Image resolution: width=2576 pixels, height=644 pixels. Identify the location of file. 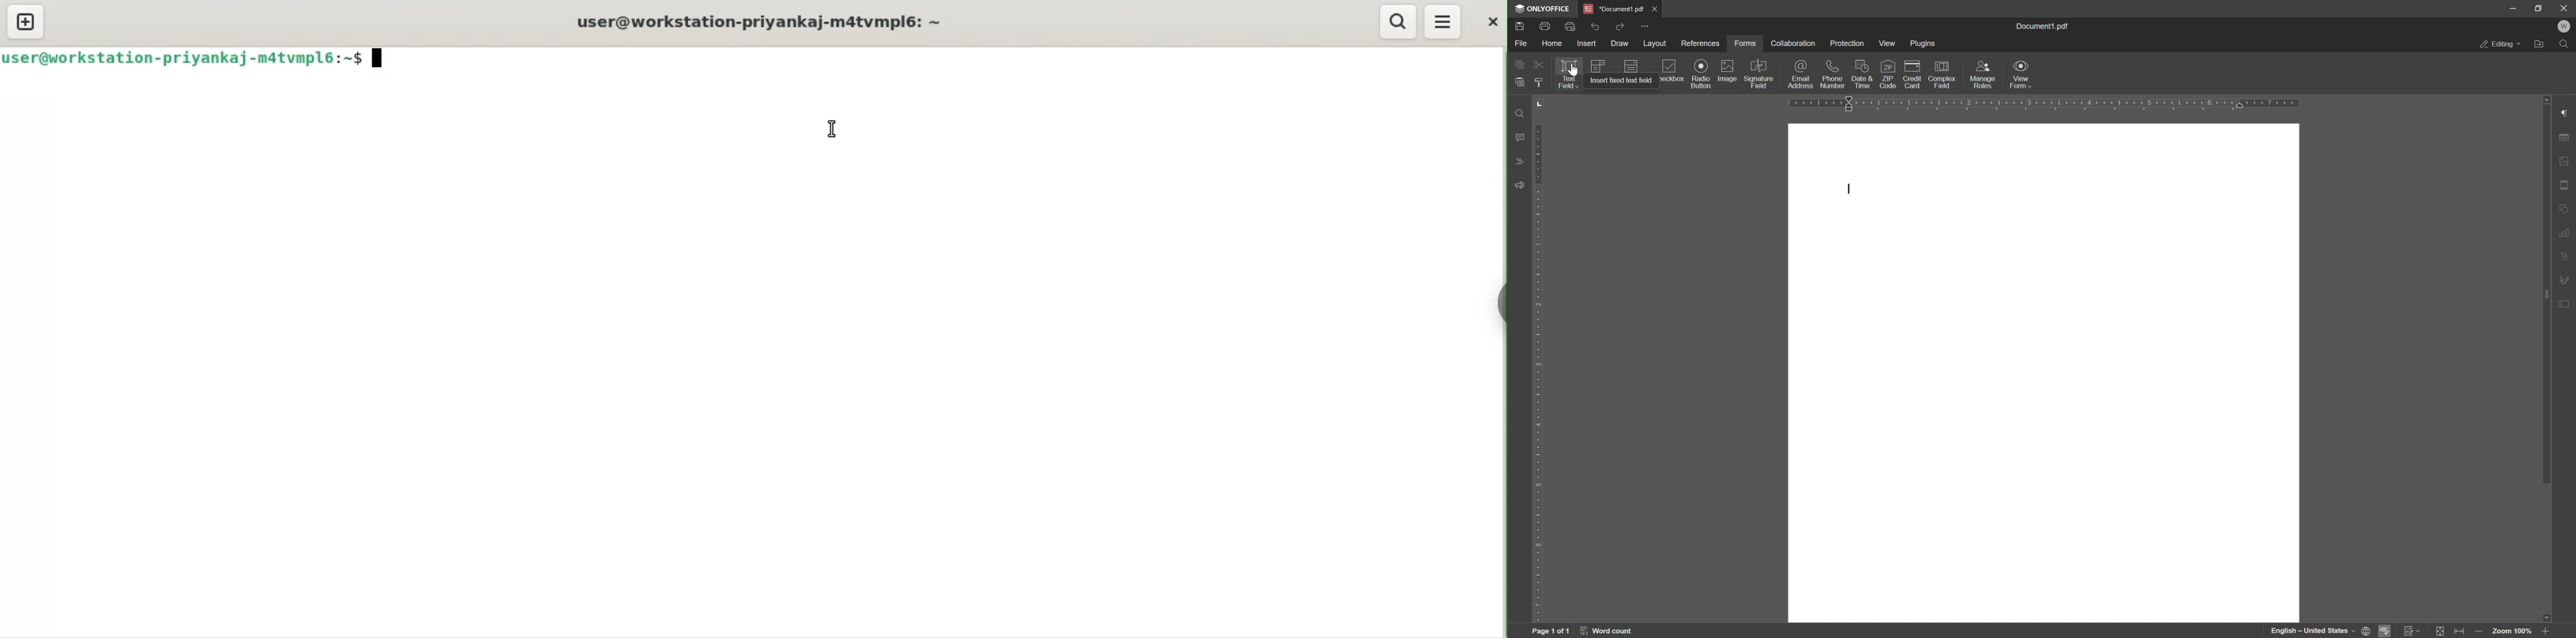
(1521, 46).